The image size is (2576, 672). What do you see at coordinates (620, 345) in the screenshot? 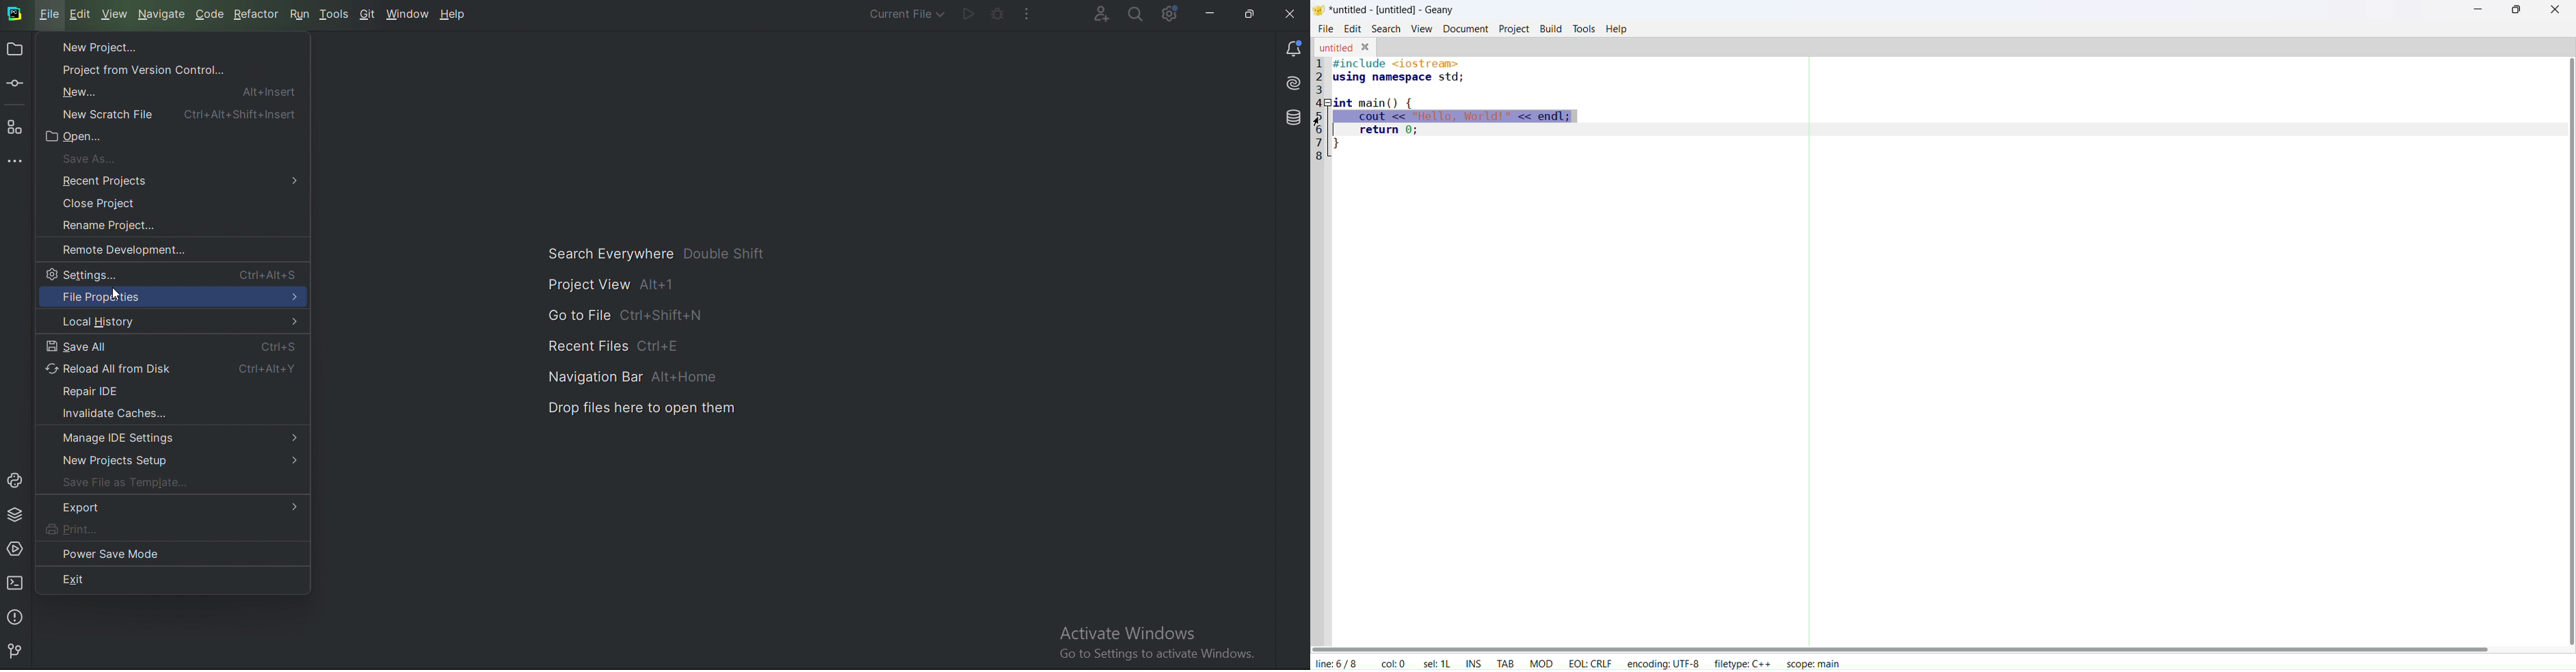
I see `Recent Files Ctrl+E` at bounding box center [620, 345].